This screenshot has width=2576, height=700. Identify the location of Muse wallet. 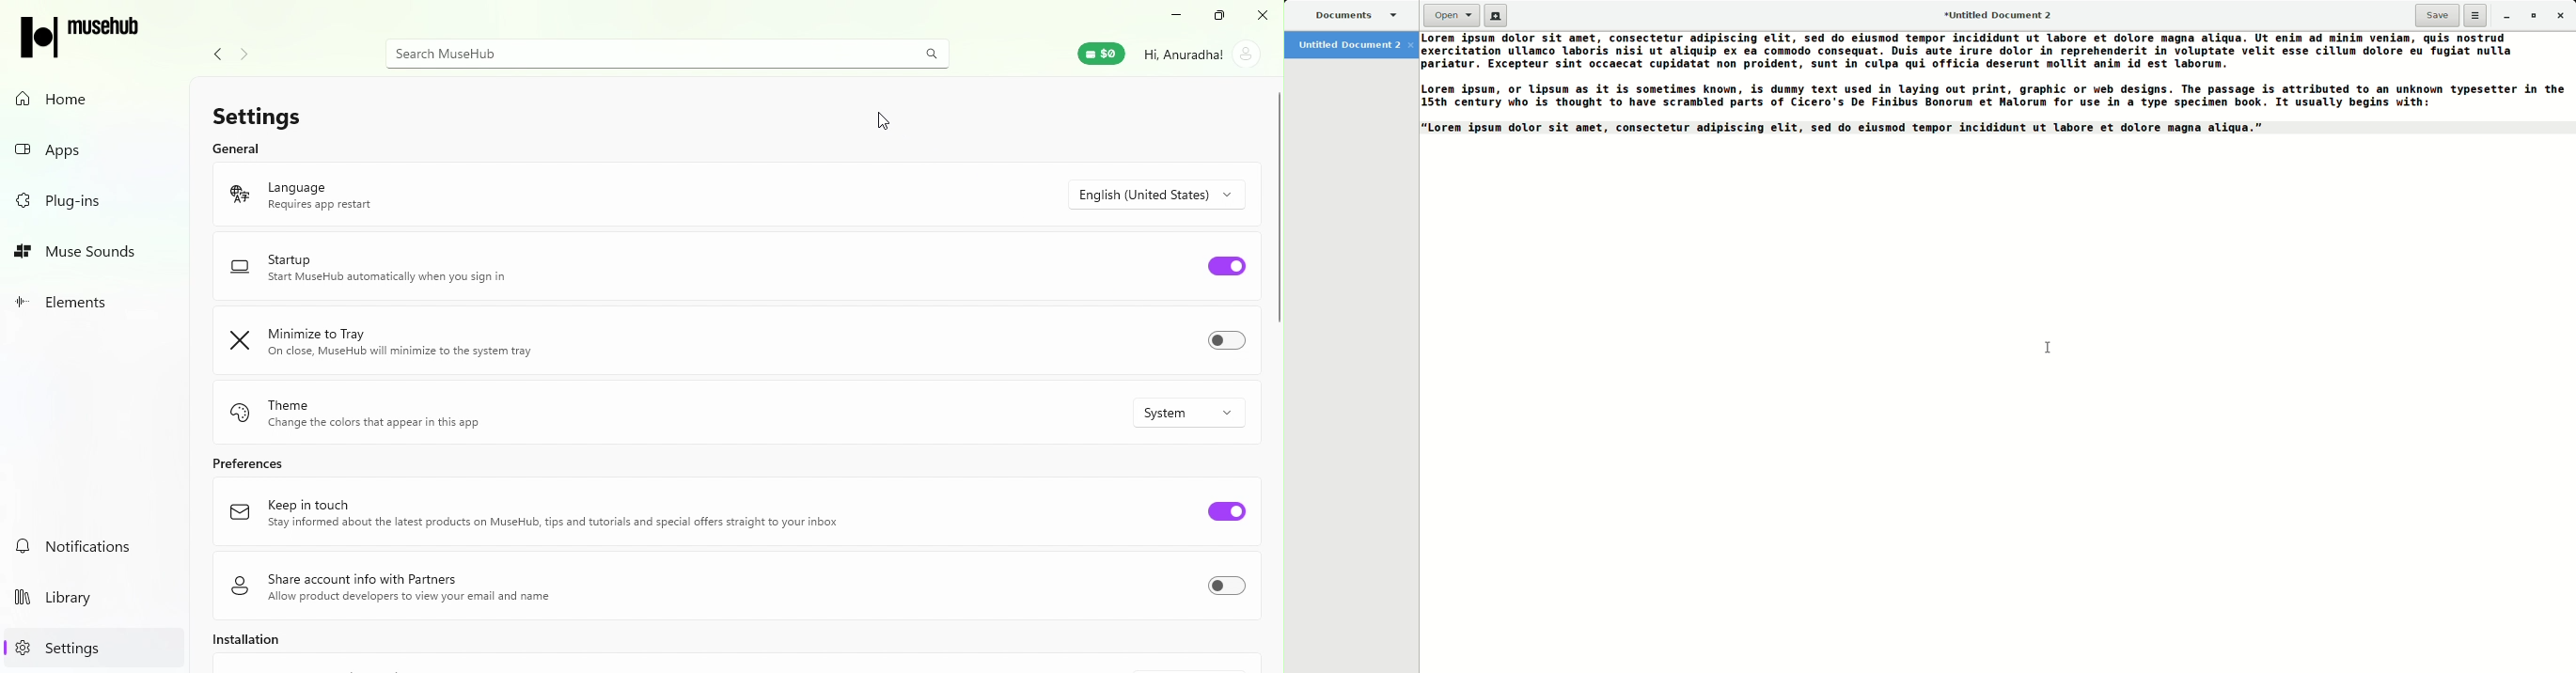
(1104, 57).